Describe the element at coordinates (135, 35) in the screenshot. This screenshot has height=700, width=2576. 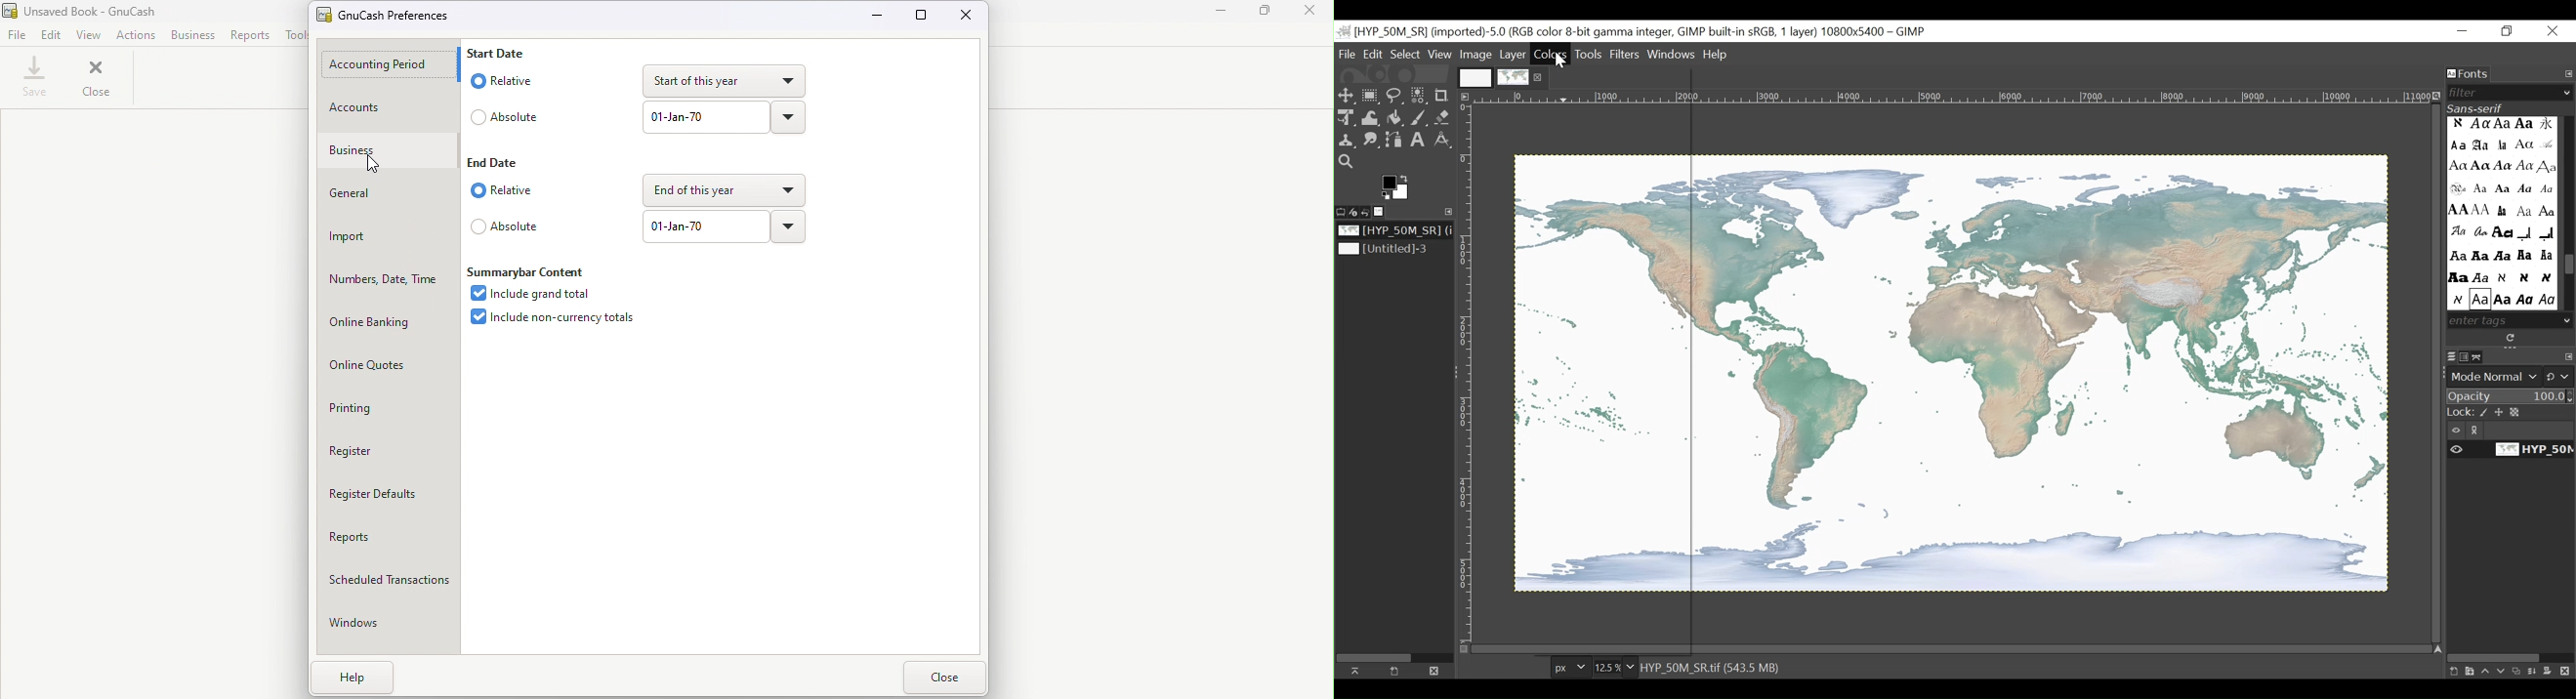
I see `Actions` at that location.